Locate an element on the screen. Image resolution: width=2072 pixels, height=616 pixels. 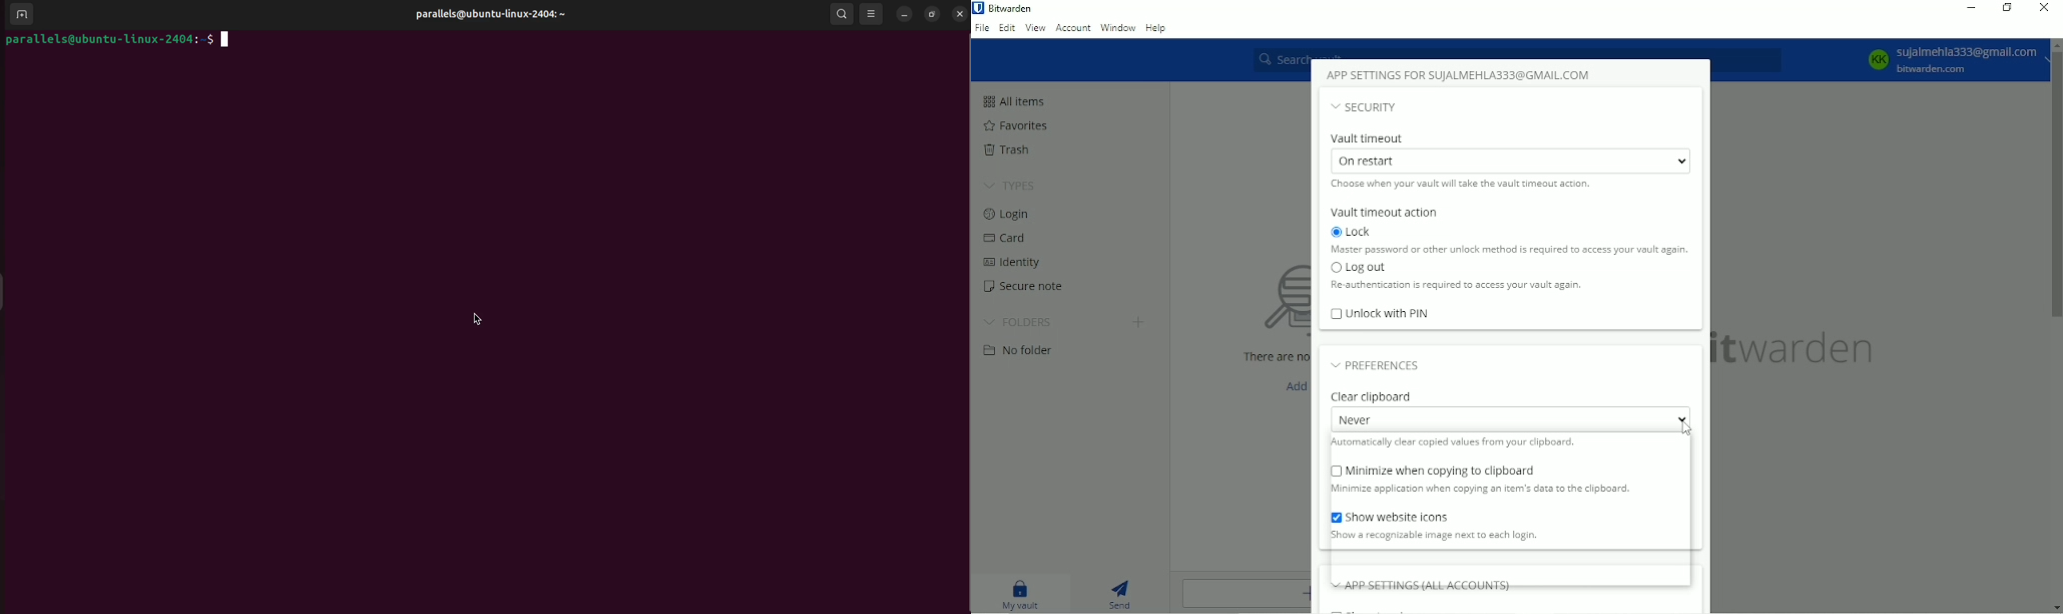
Vertical scrollbar is located at coordinates (2055, 185).